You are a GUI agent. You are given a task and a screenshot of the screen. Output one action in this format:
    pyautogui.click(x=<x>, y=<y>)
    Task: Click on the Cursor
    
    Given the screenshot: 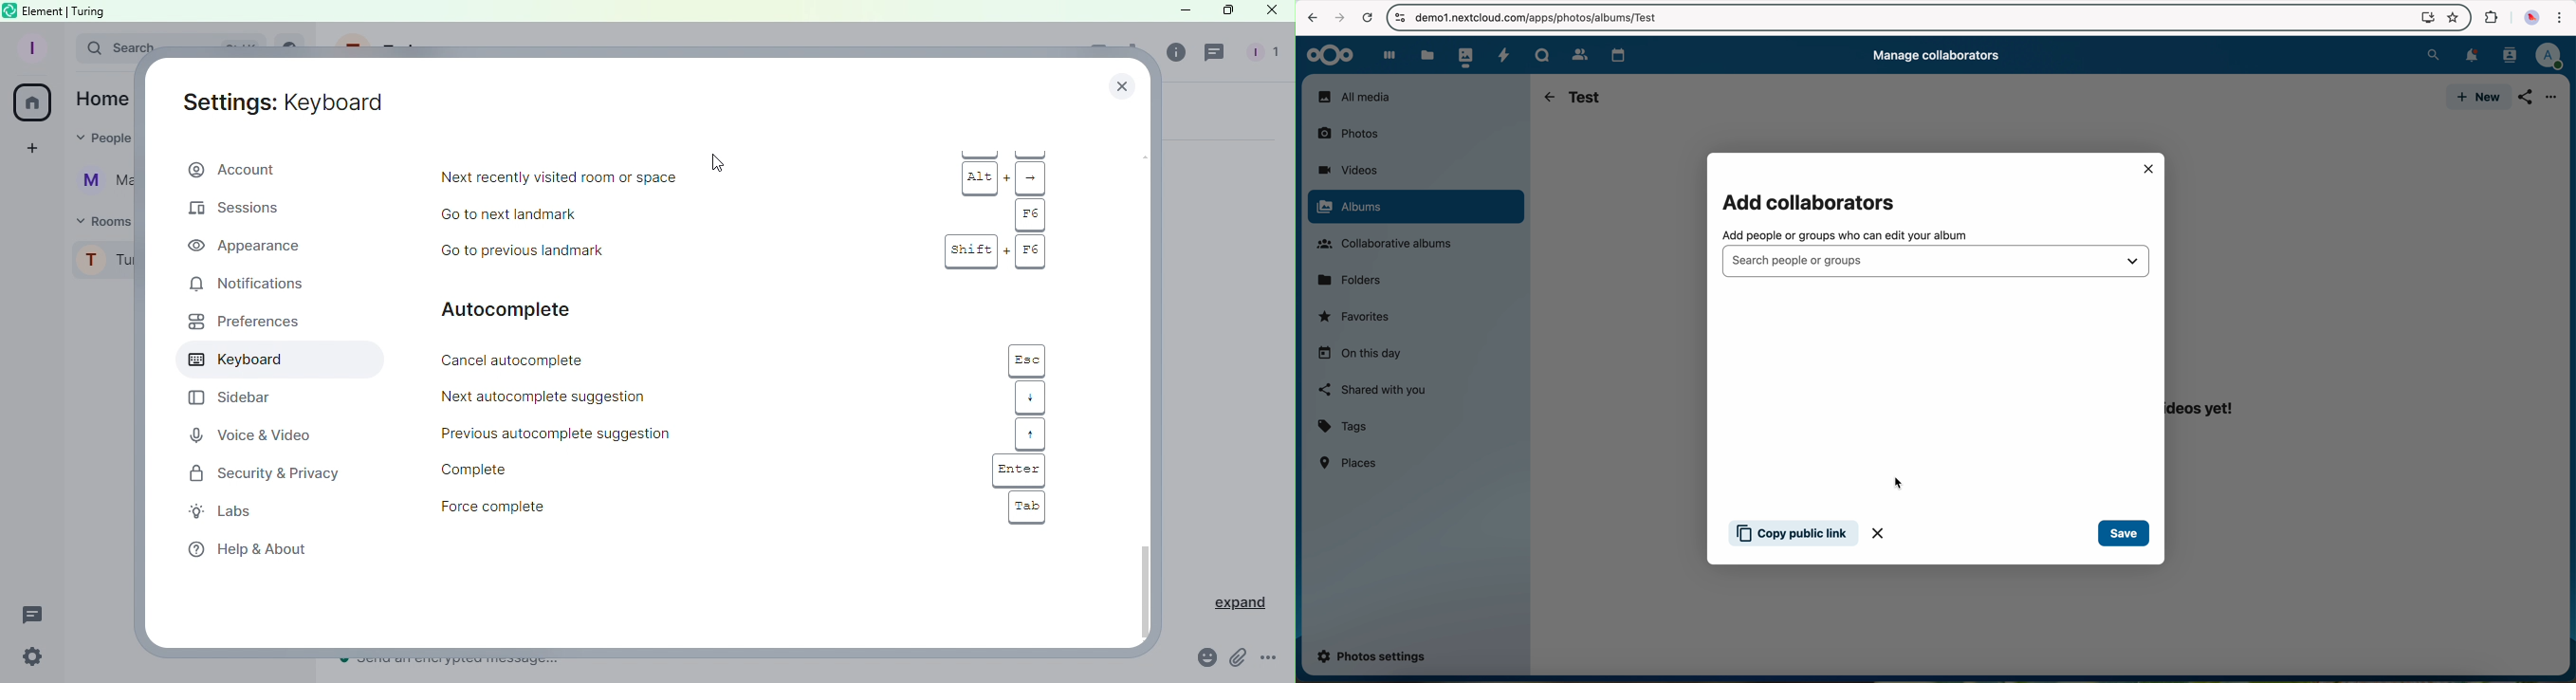 What is the action you would take?
    pyautogui.click(x=719, y=162)
    